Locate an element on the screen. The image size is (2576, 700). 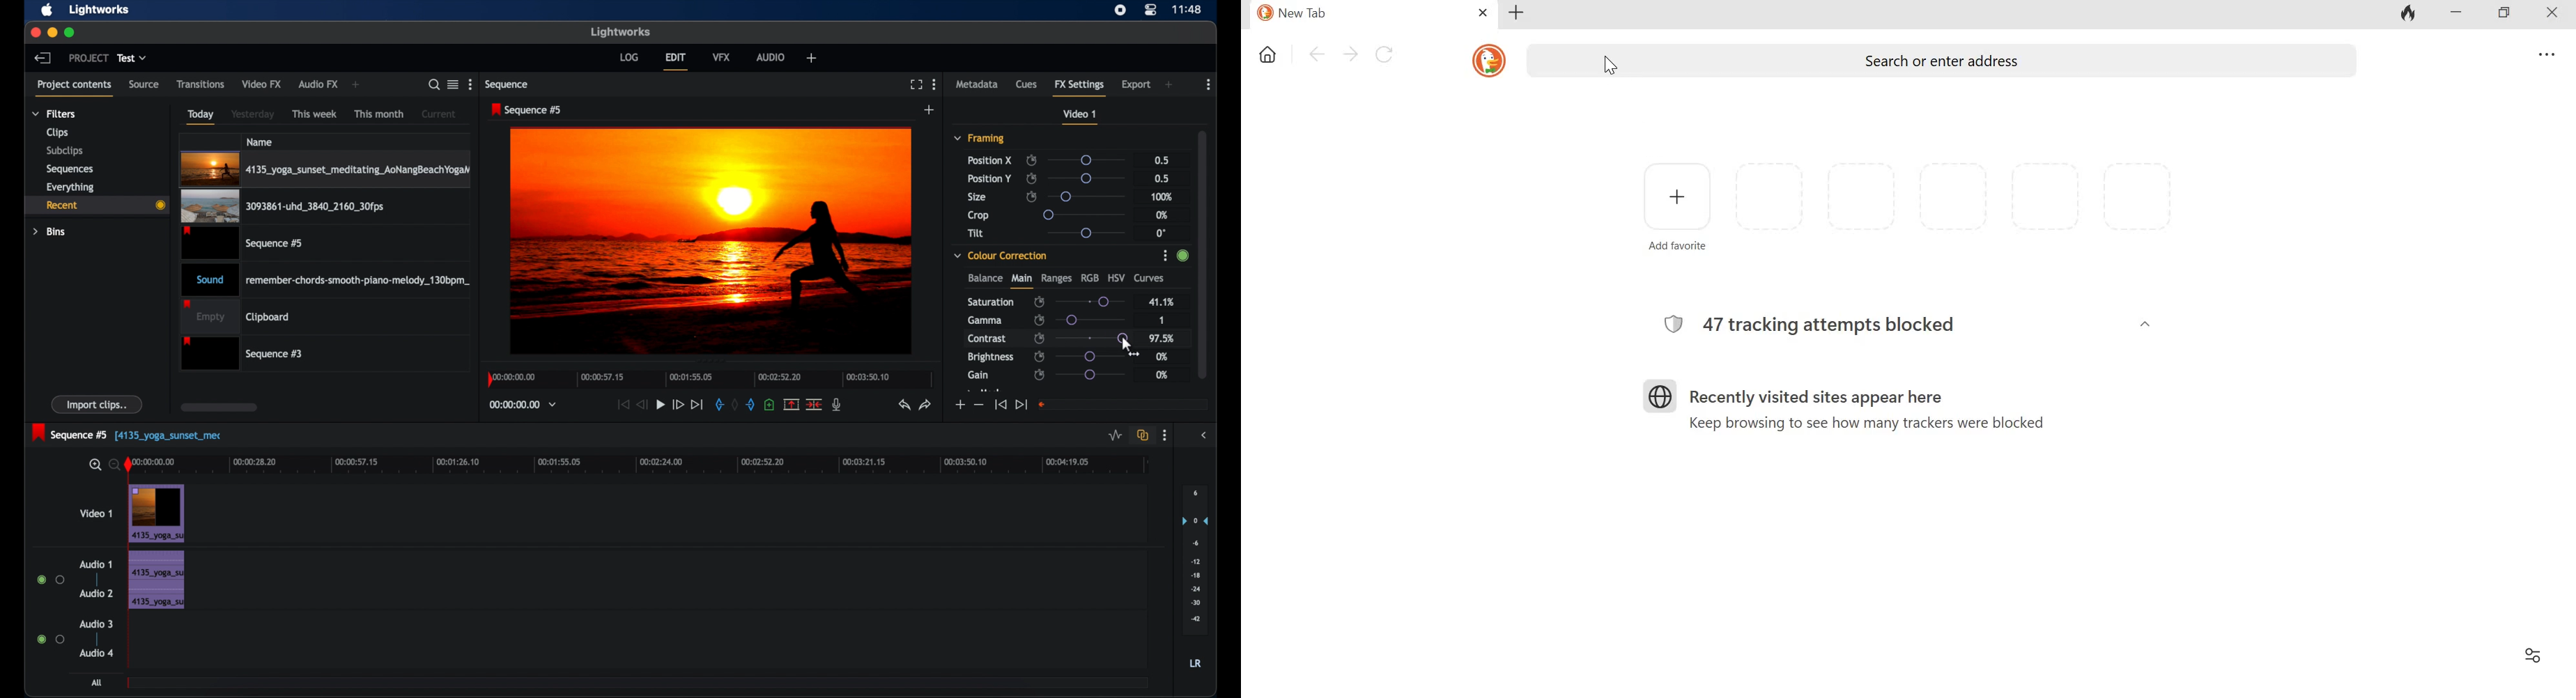
apple icon is located at coordinates (48, 10).